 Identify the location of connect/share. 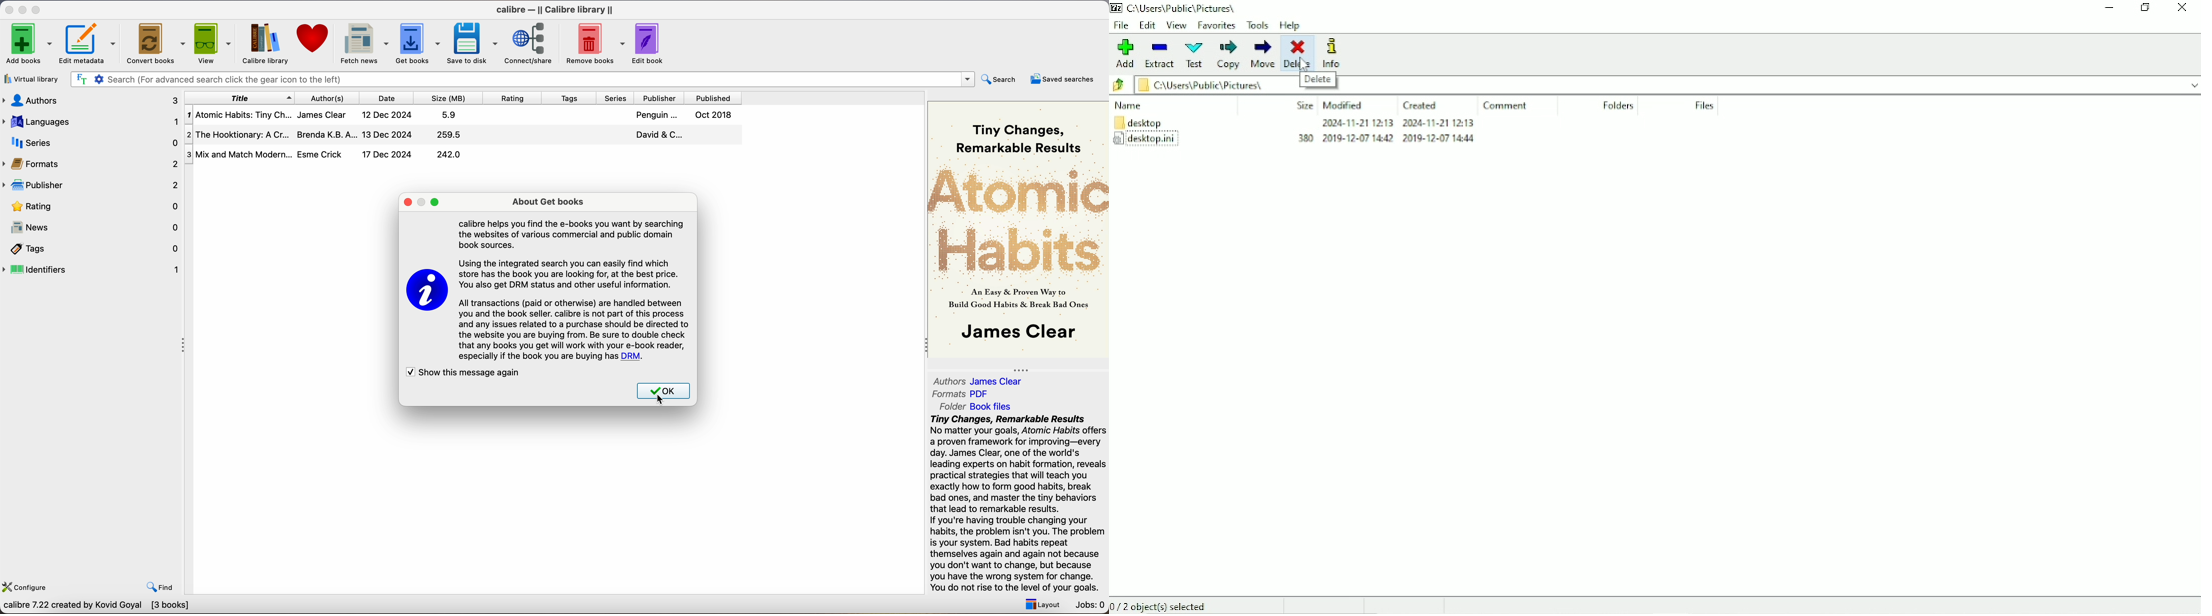
(531, 43).